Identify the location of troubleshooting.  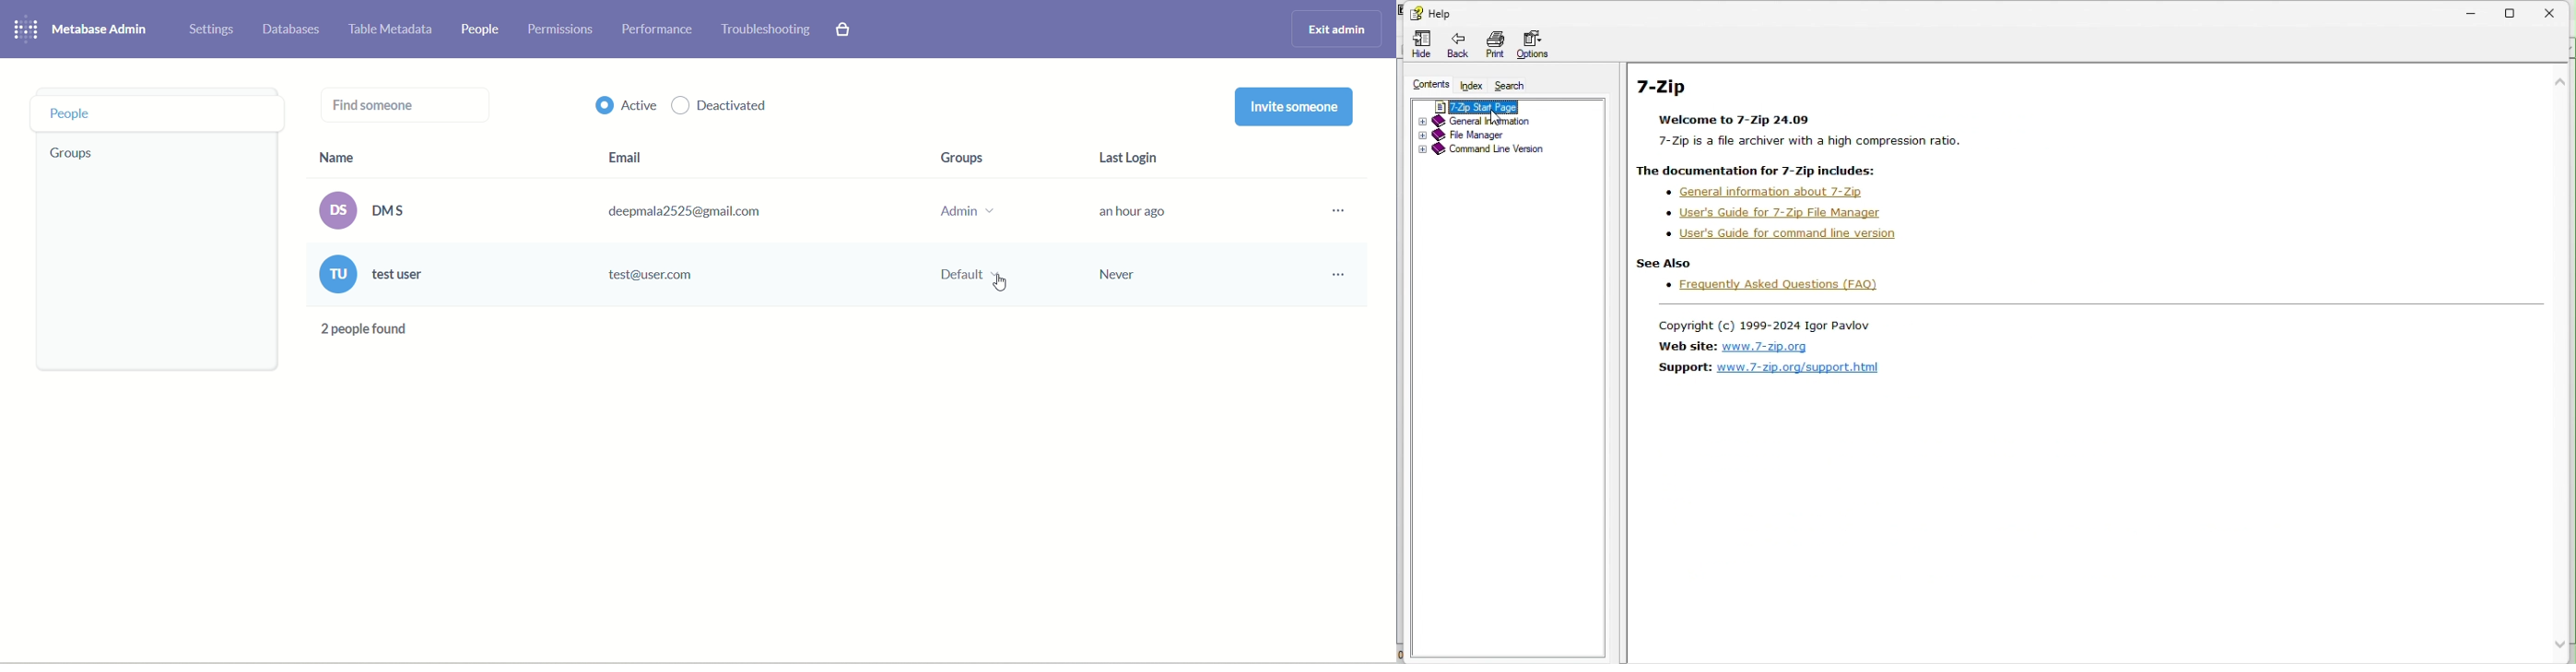
(768, 28).